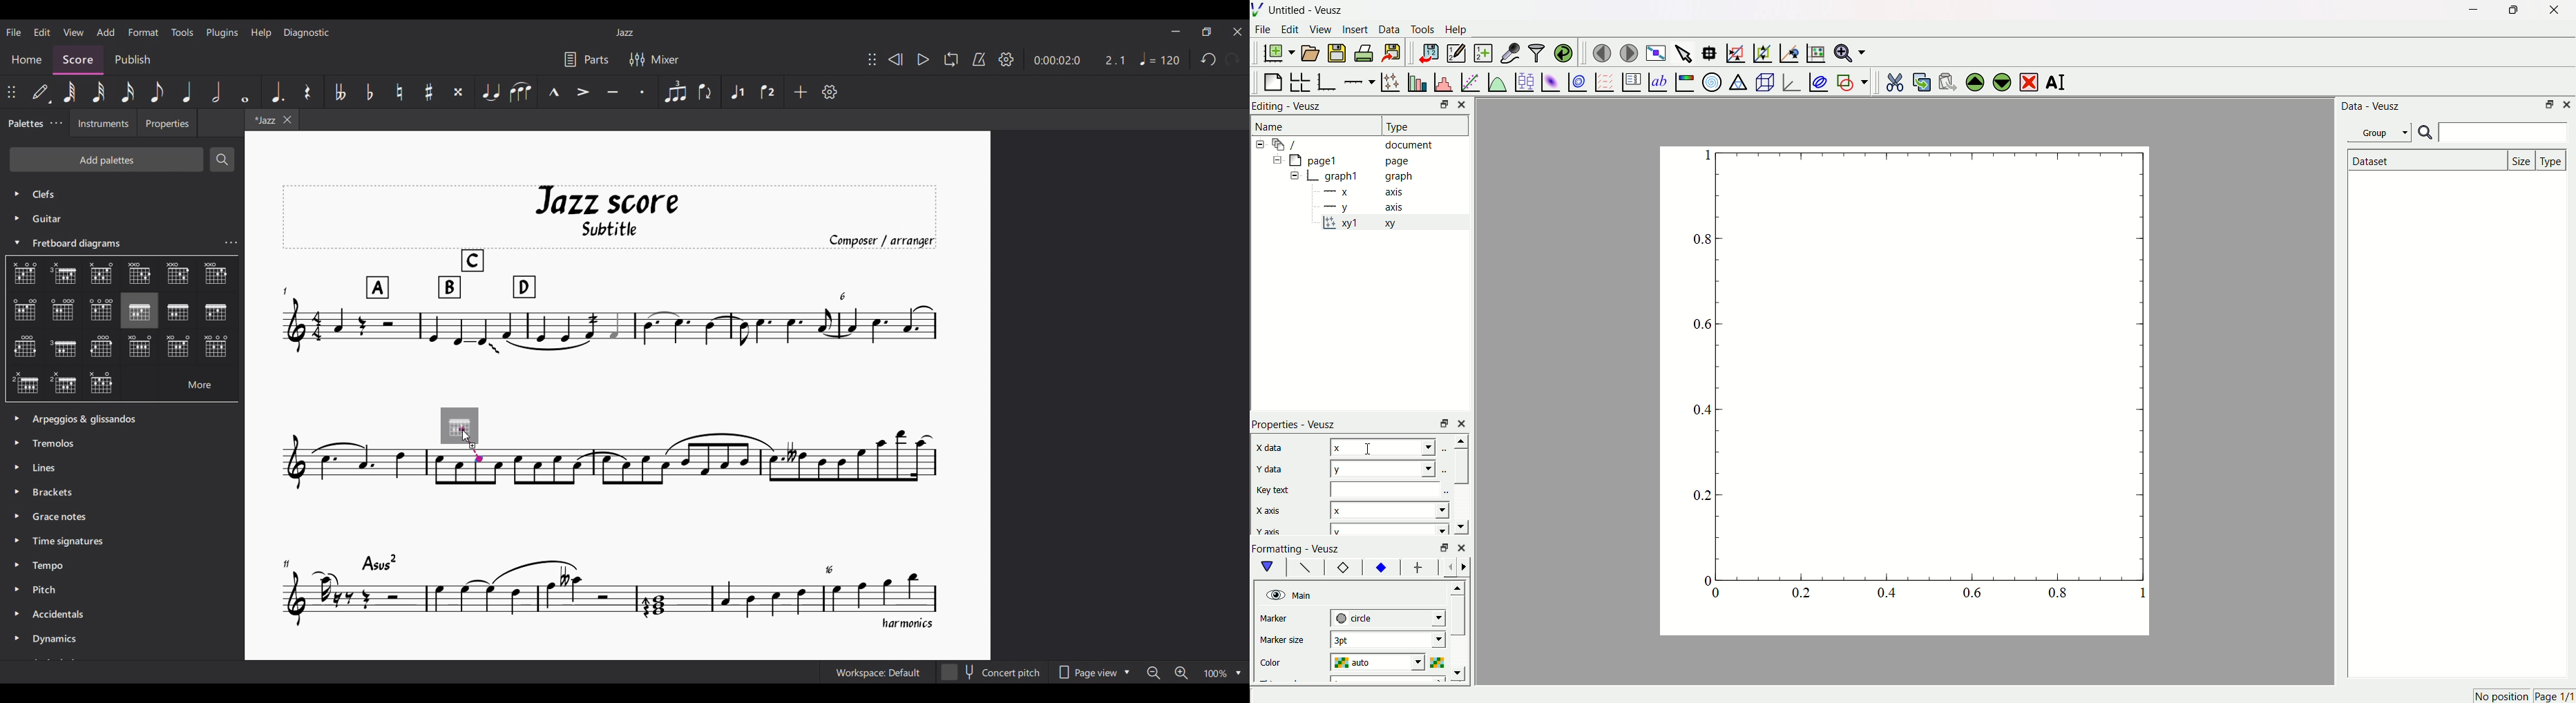 This screenshot has height=728, width=2576. What do you see at coordinates (128, 92) in the screenshot?
I see `16th note` at bounding box center [128, 92].